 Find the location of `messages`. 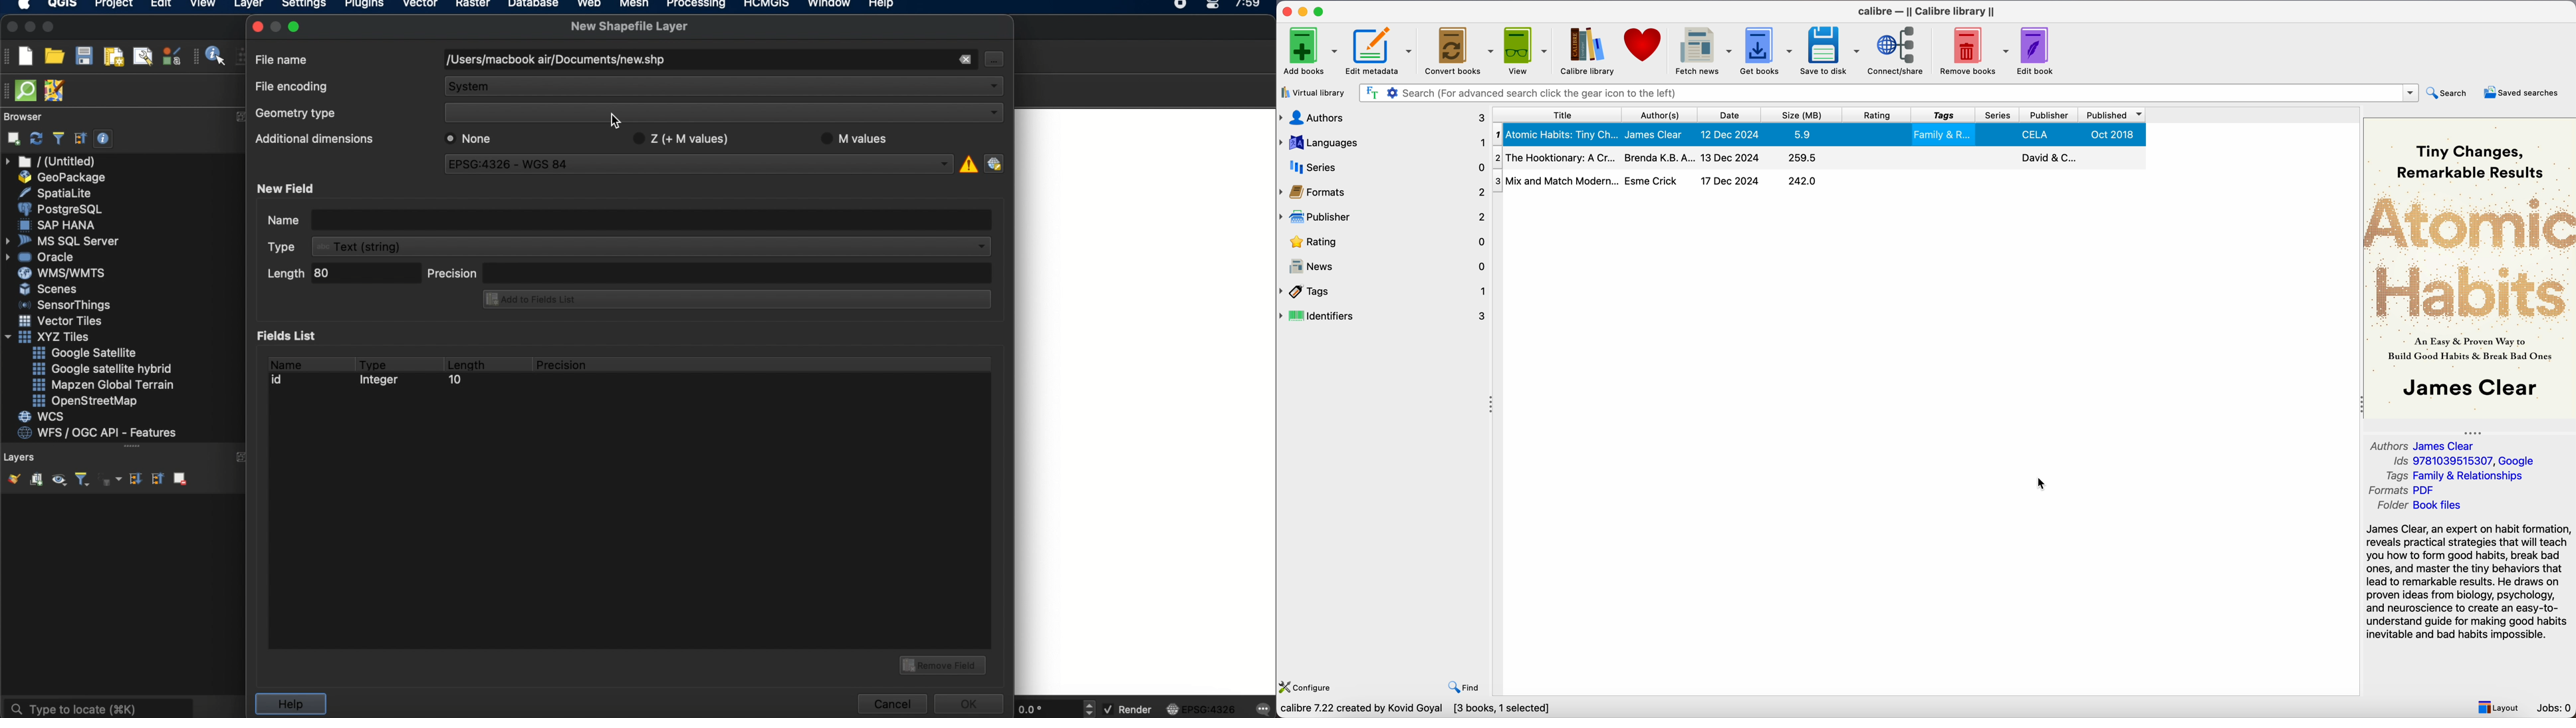

messages is located at coordinates (1262, 710).